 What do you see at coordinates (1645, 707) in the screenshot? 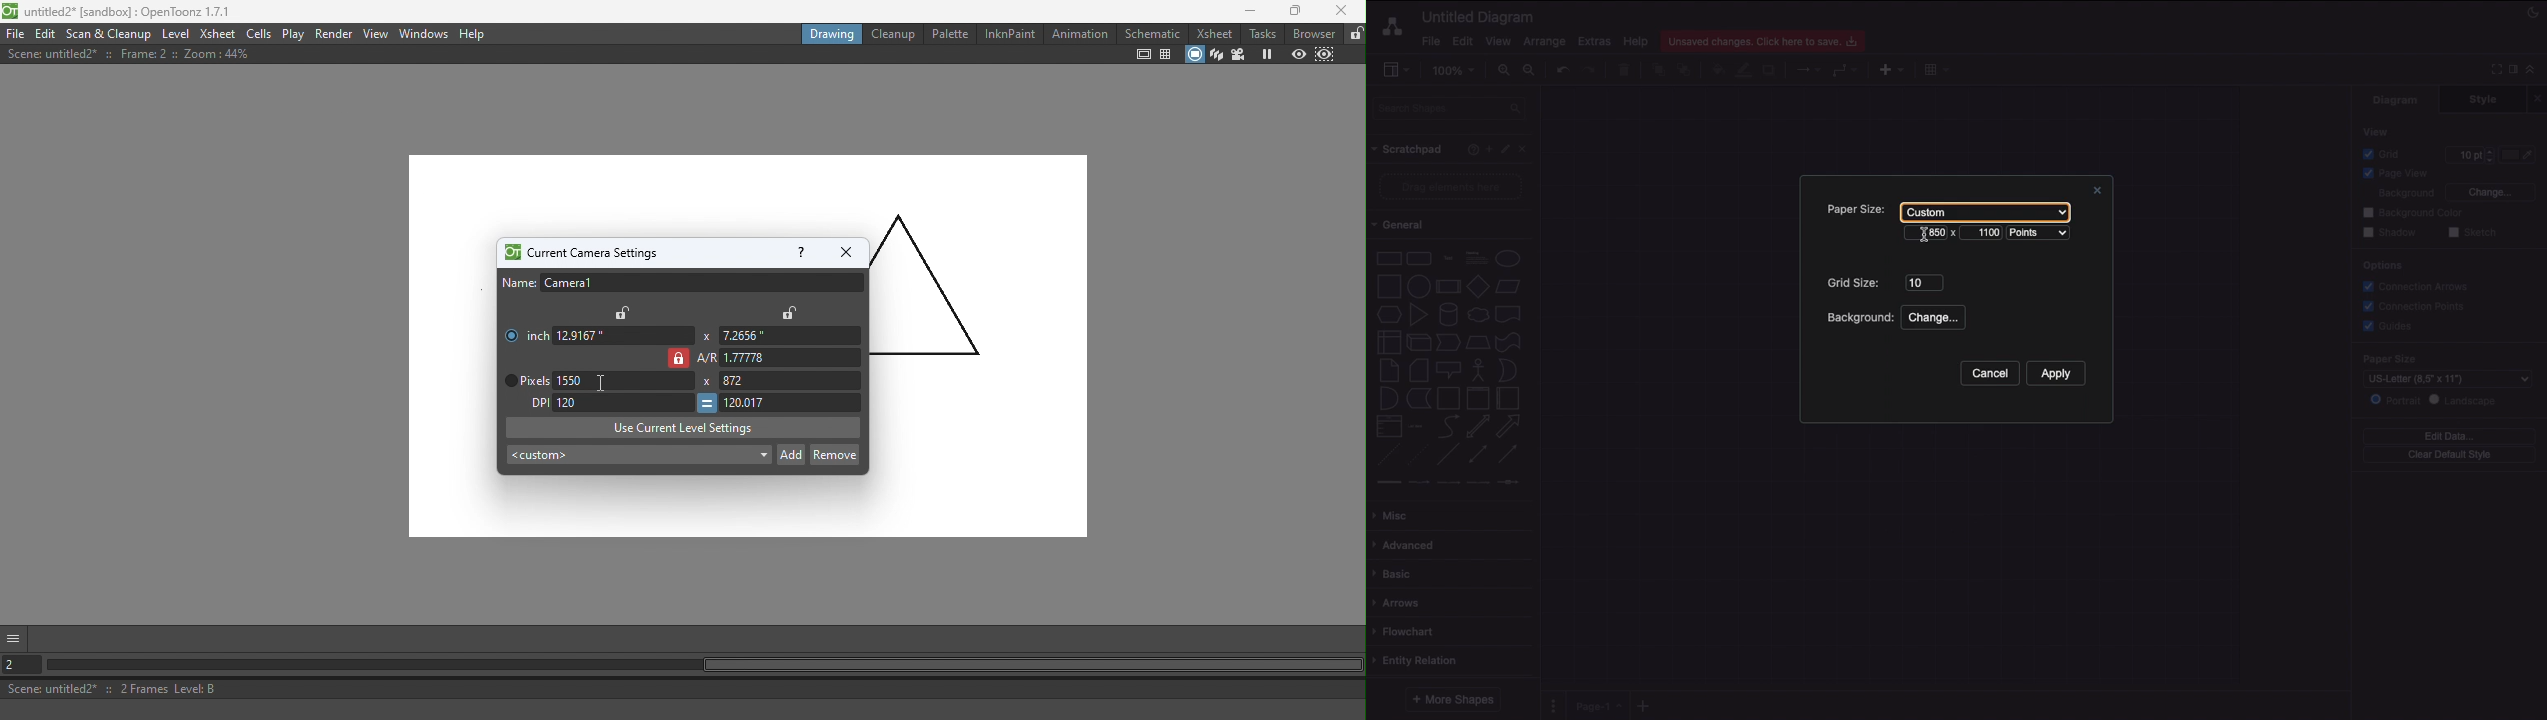
I see `Add new pages` at bounding box center [1645, 707].